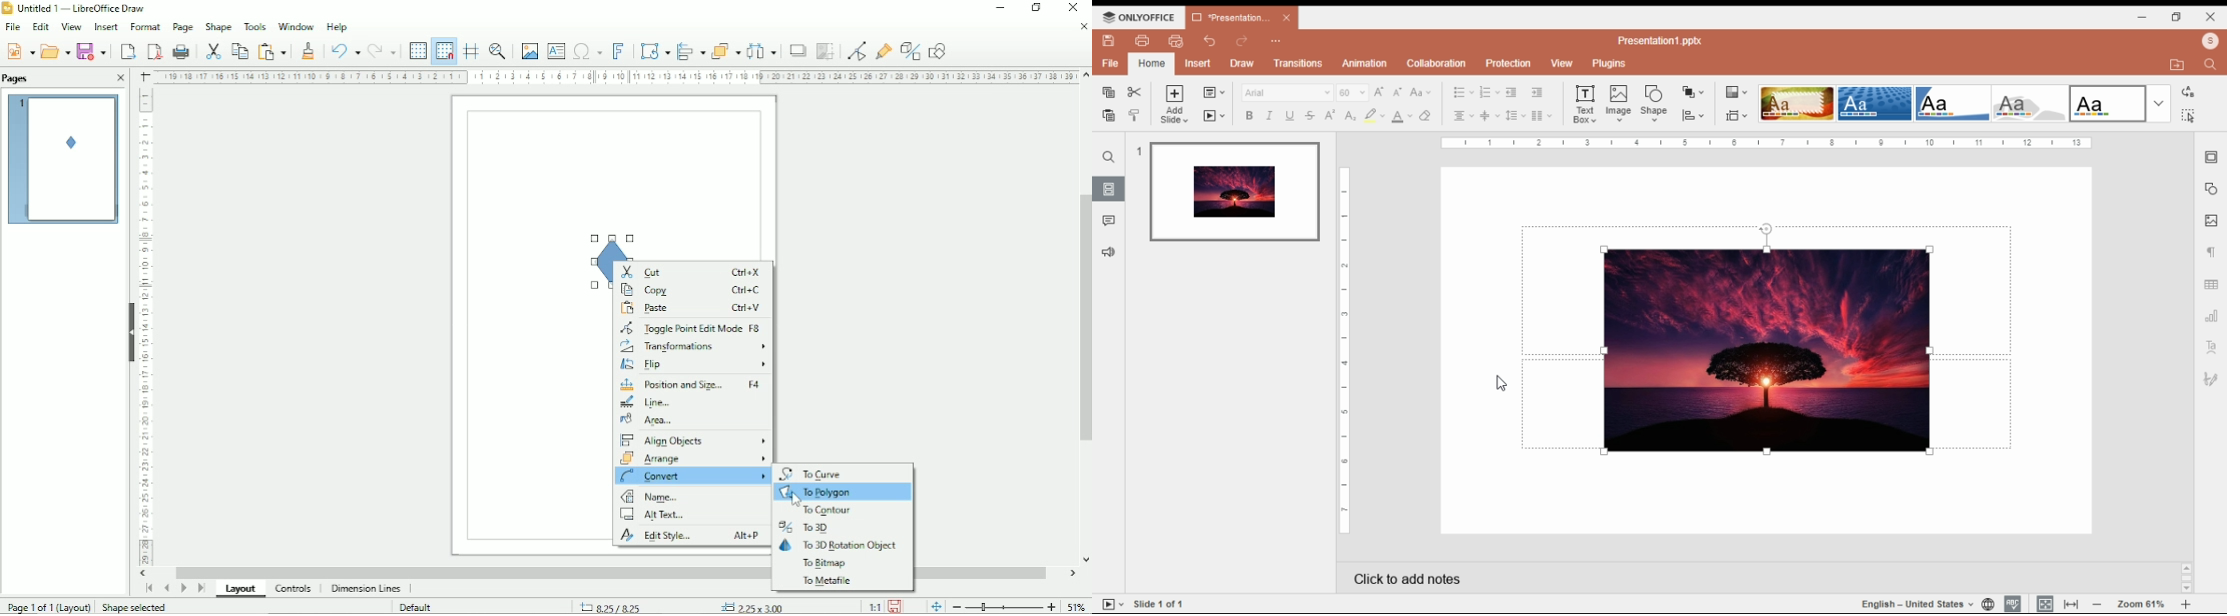  I want to click on Zoom, so click(2146, 602).